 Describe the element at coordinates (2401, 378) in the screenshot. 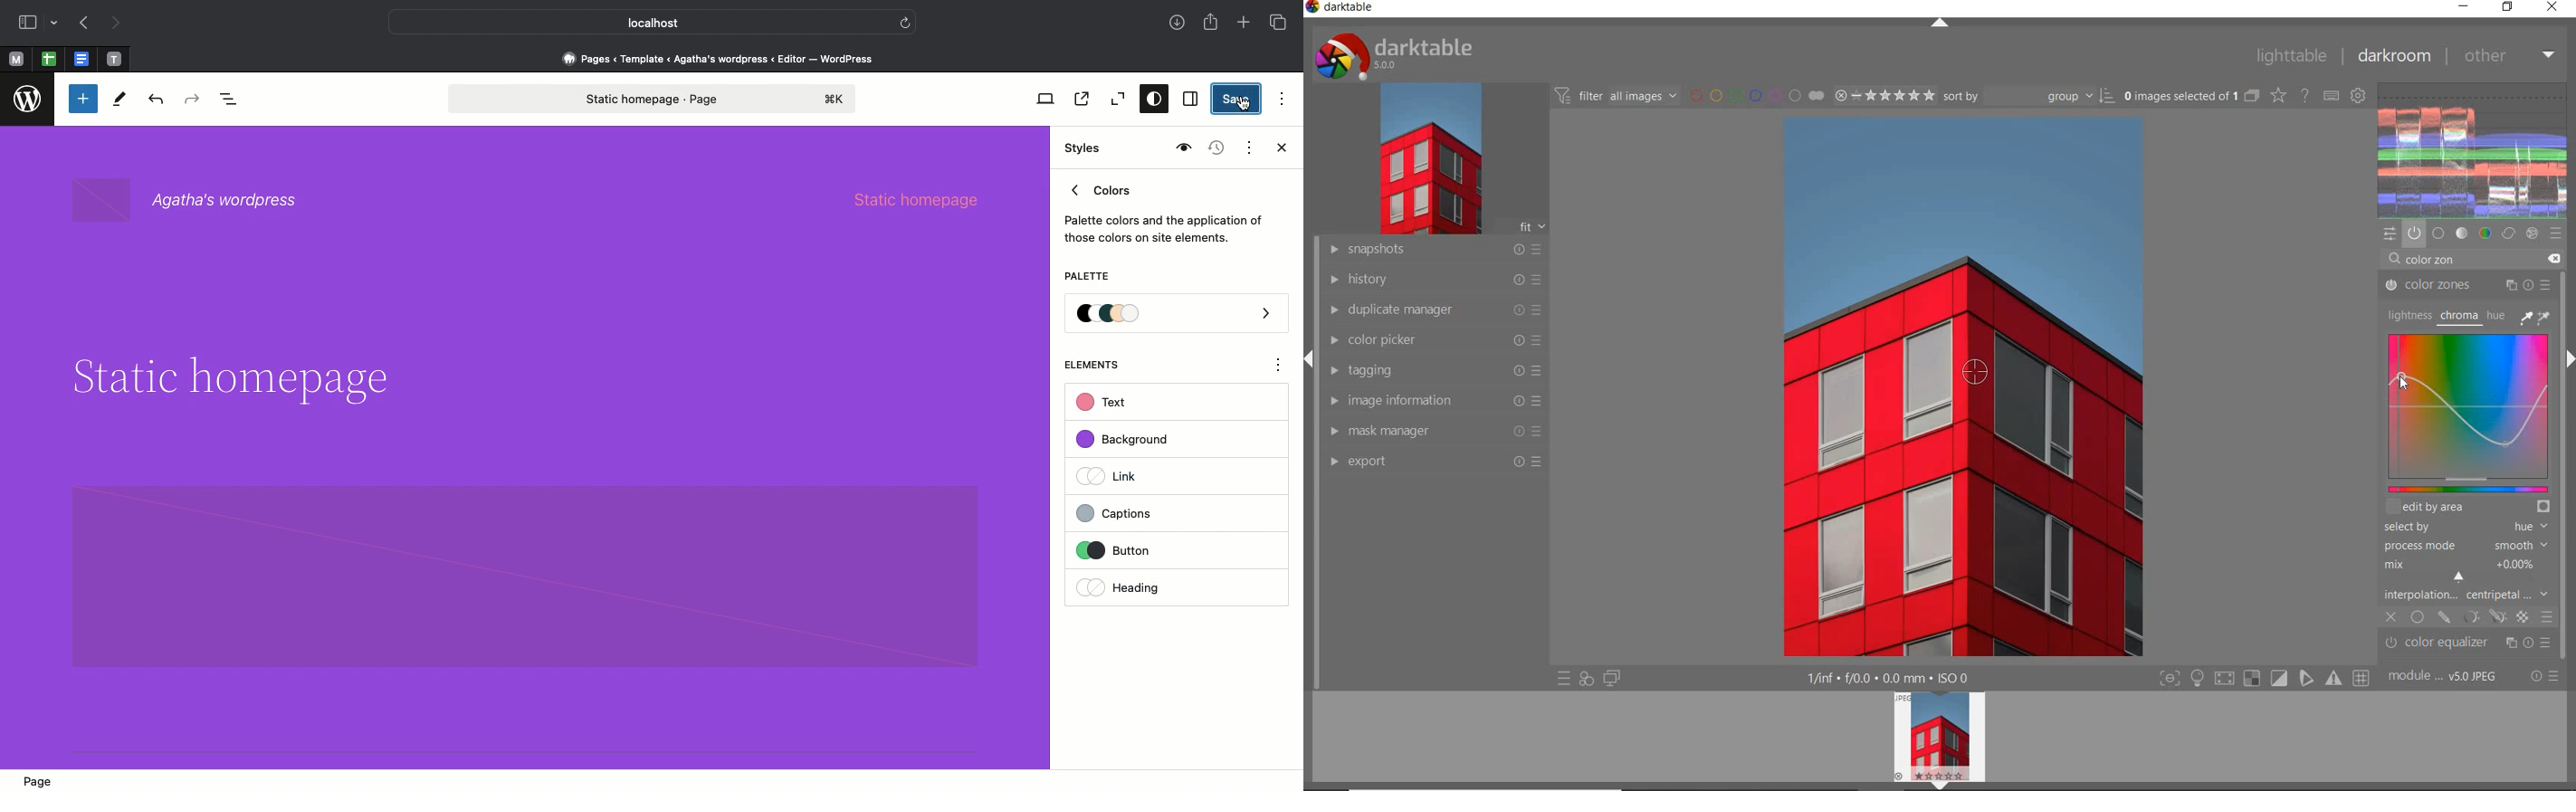

I see `CURSOR POSITION` at that location.